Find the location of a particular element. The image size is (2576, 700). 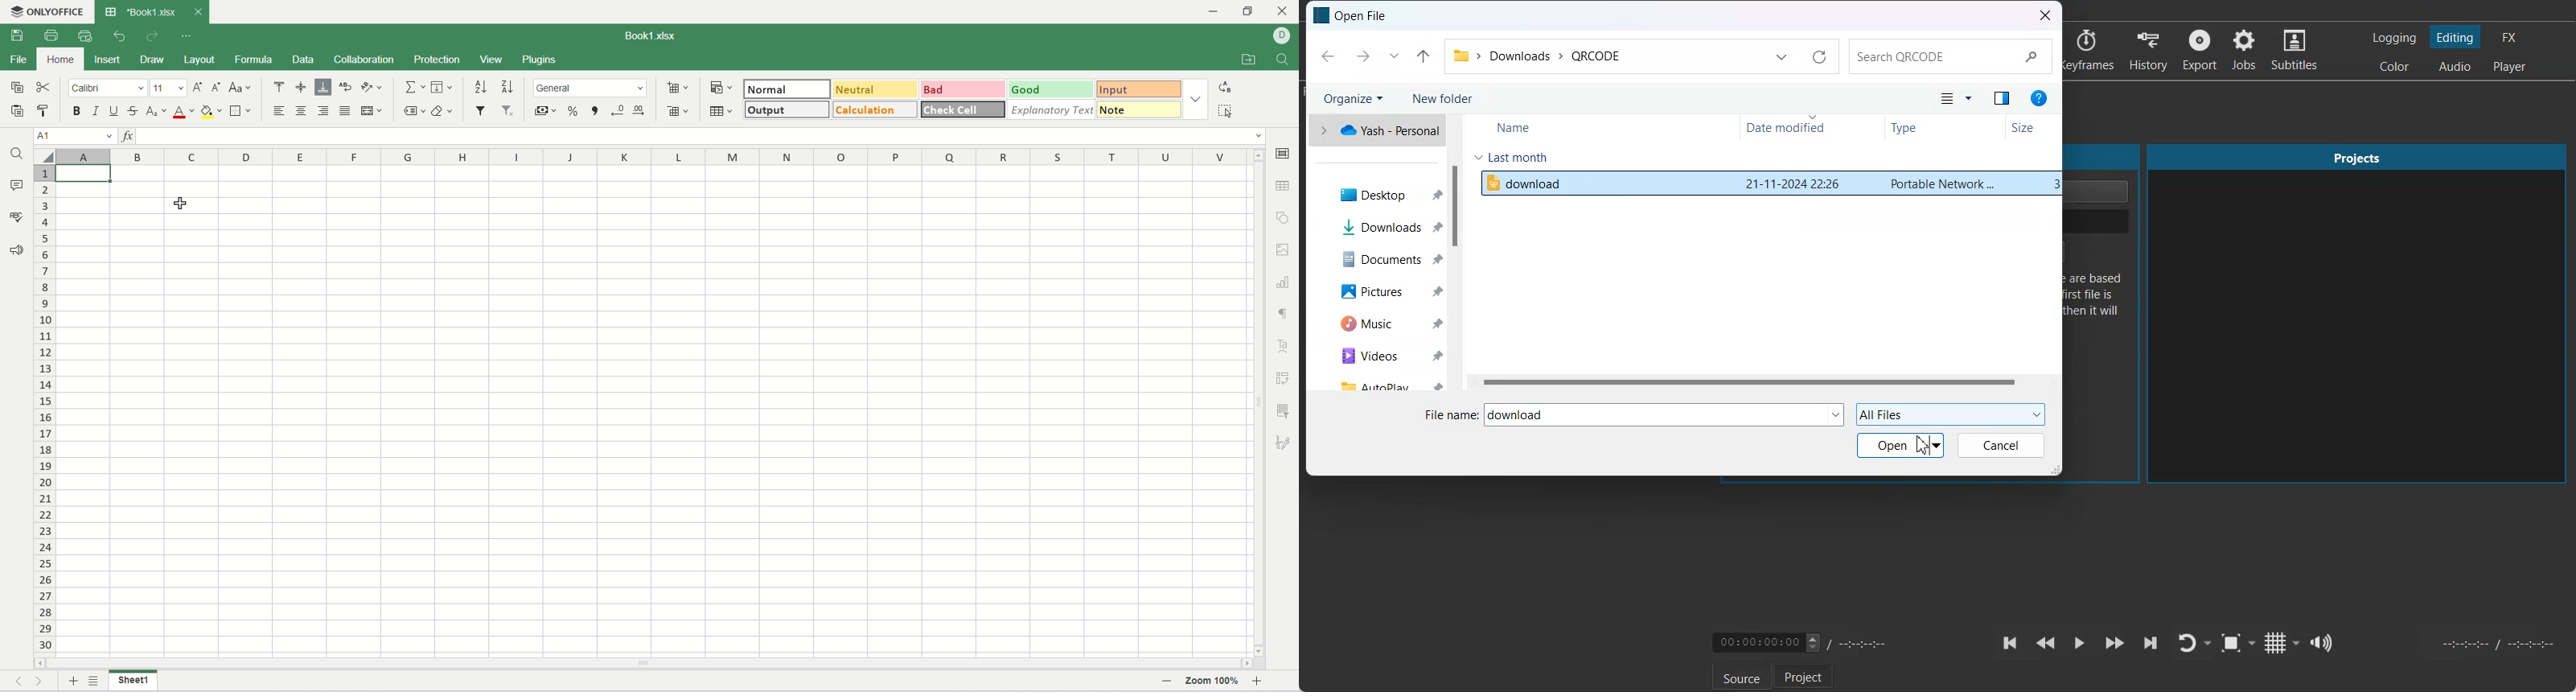

wrap text is located at coordinates (346, 86).